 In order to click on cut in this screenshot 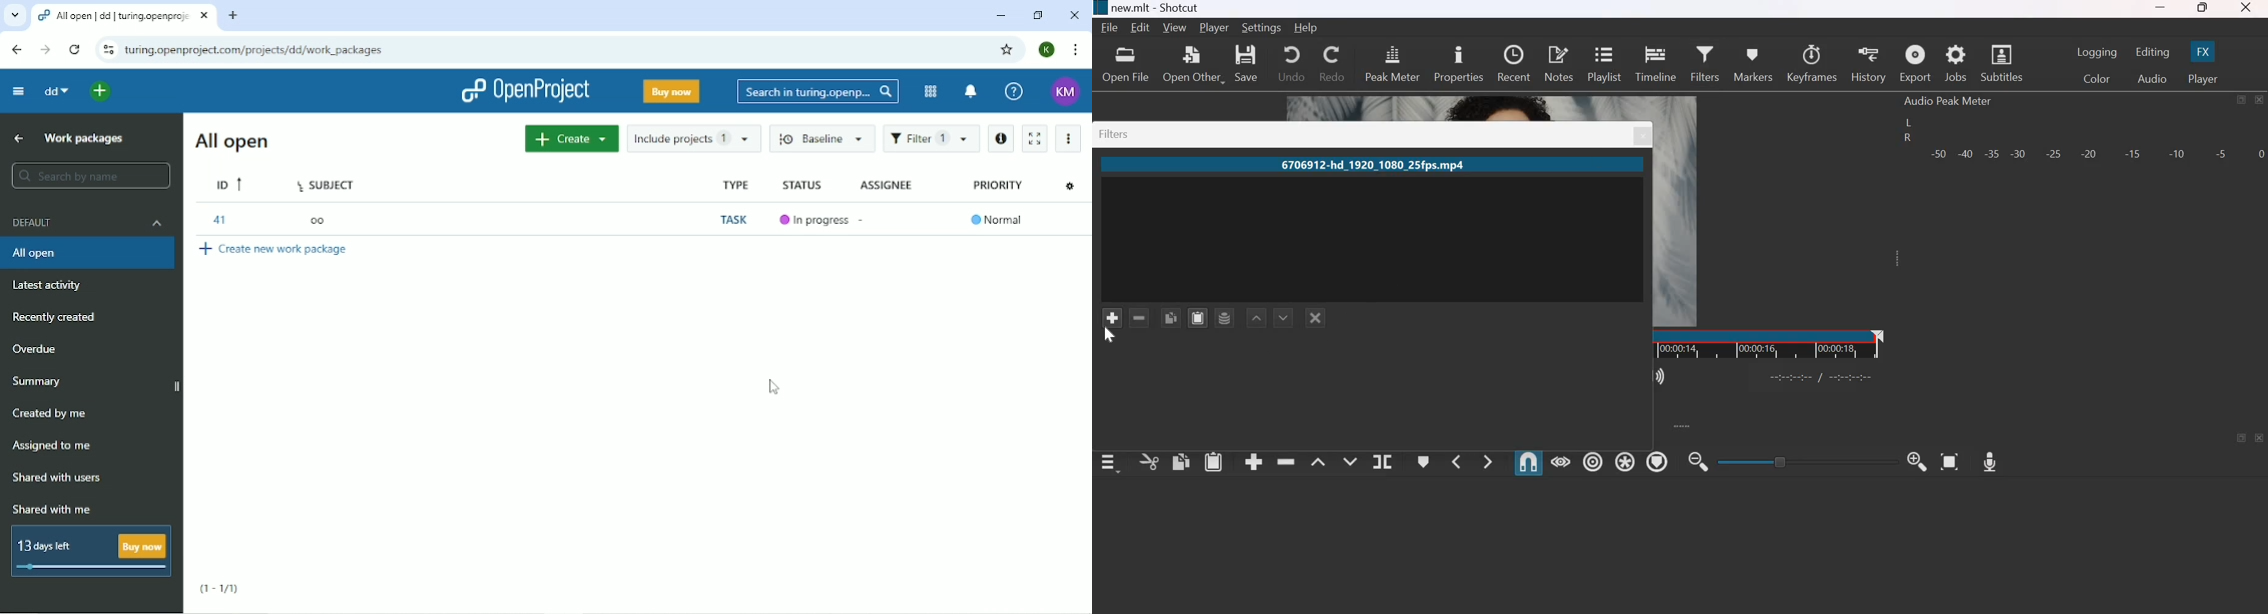, I will do `click(1150, 463)`.